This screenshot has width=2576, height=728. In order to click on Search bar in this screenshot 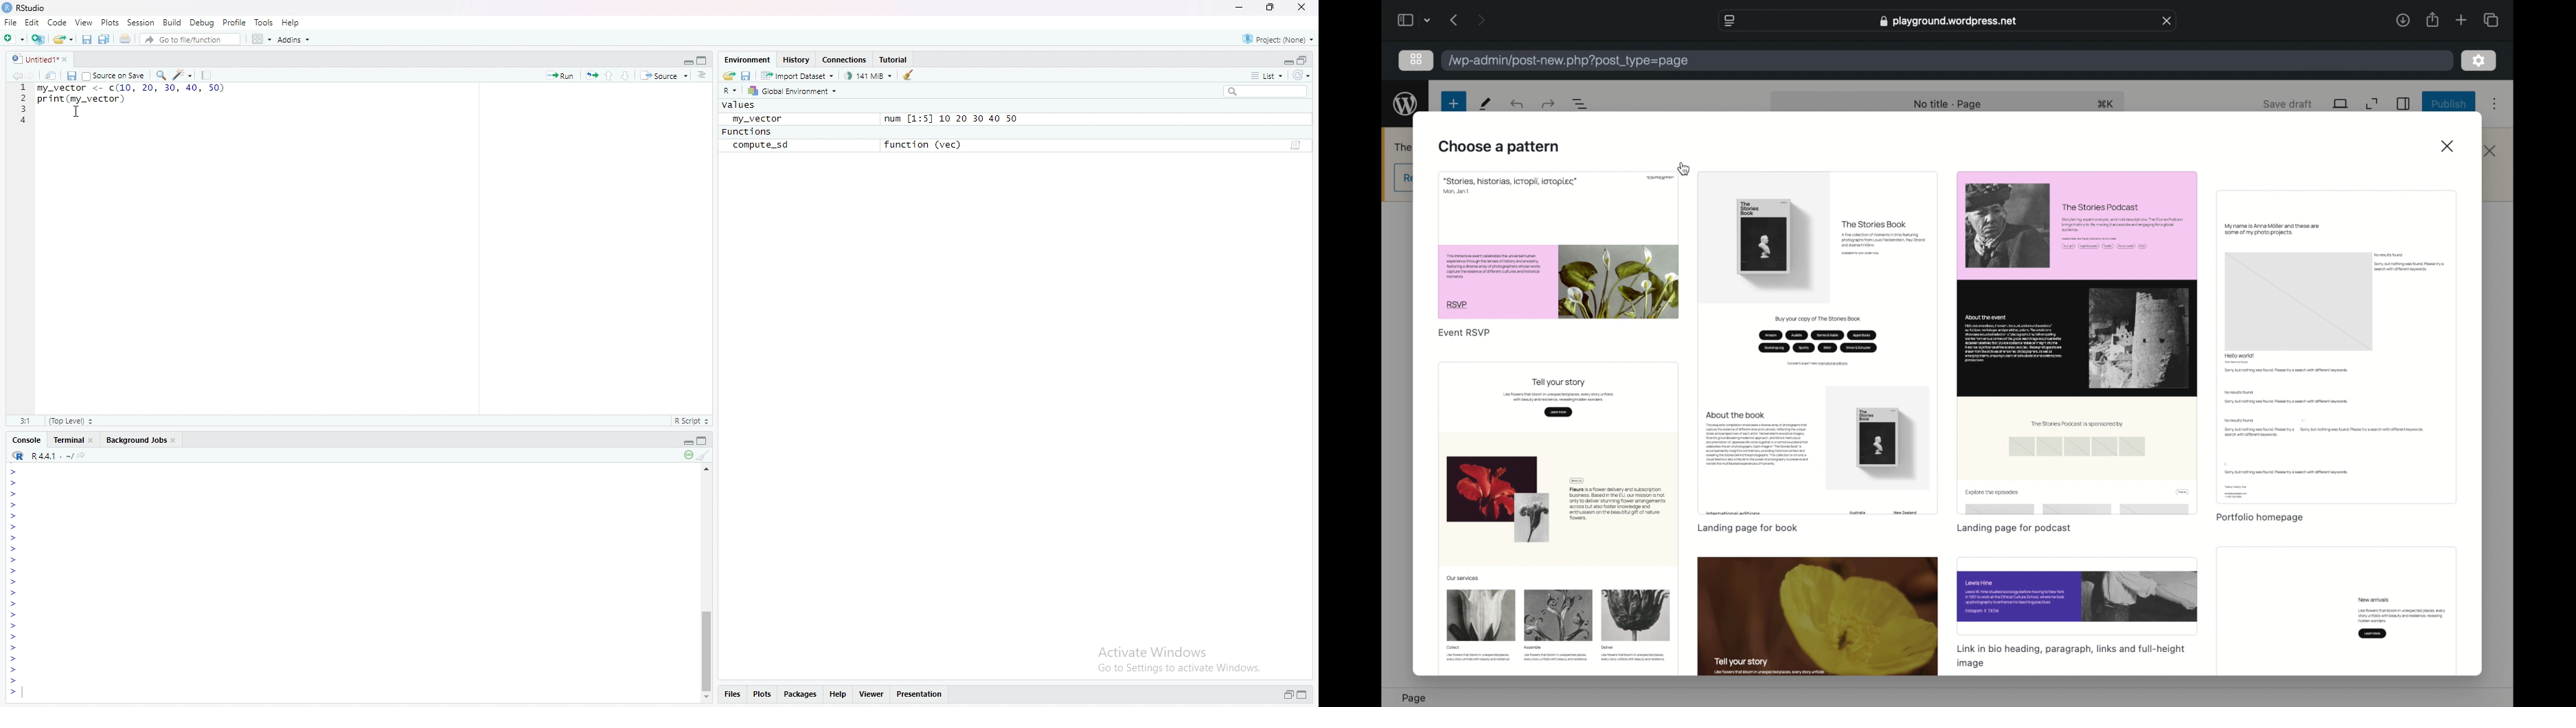, I will do `click(1270, 91)`.